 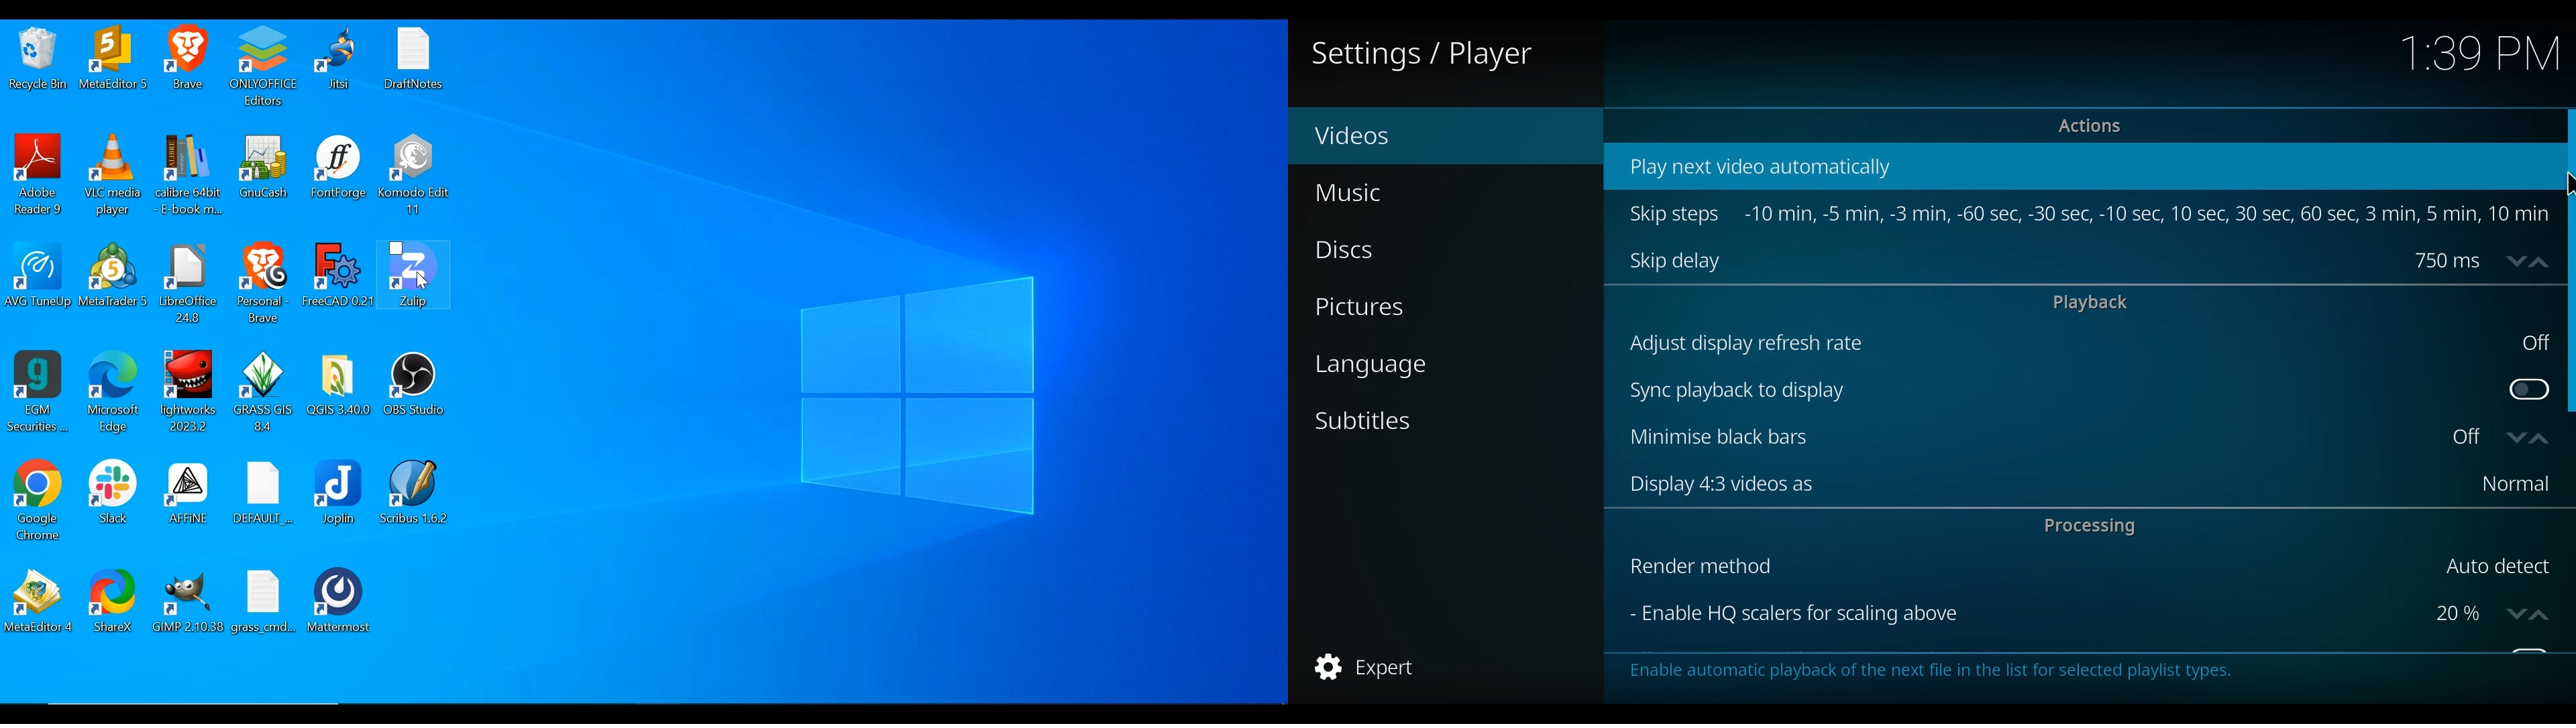 What do you see at coordinates (341, 493) in the screenshot?
I see `Joplin Desktop Icon` at bounding box center [341, 493].